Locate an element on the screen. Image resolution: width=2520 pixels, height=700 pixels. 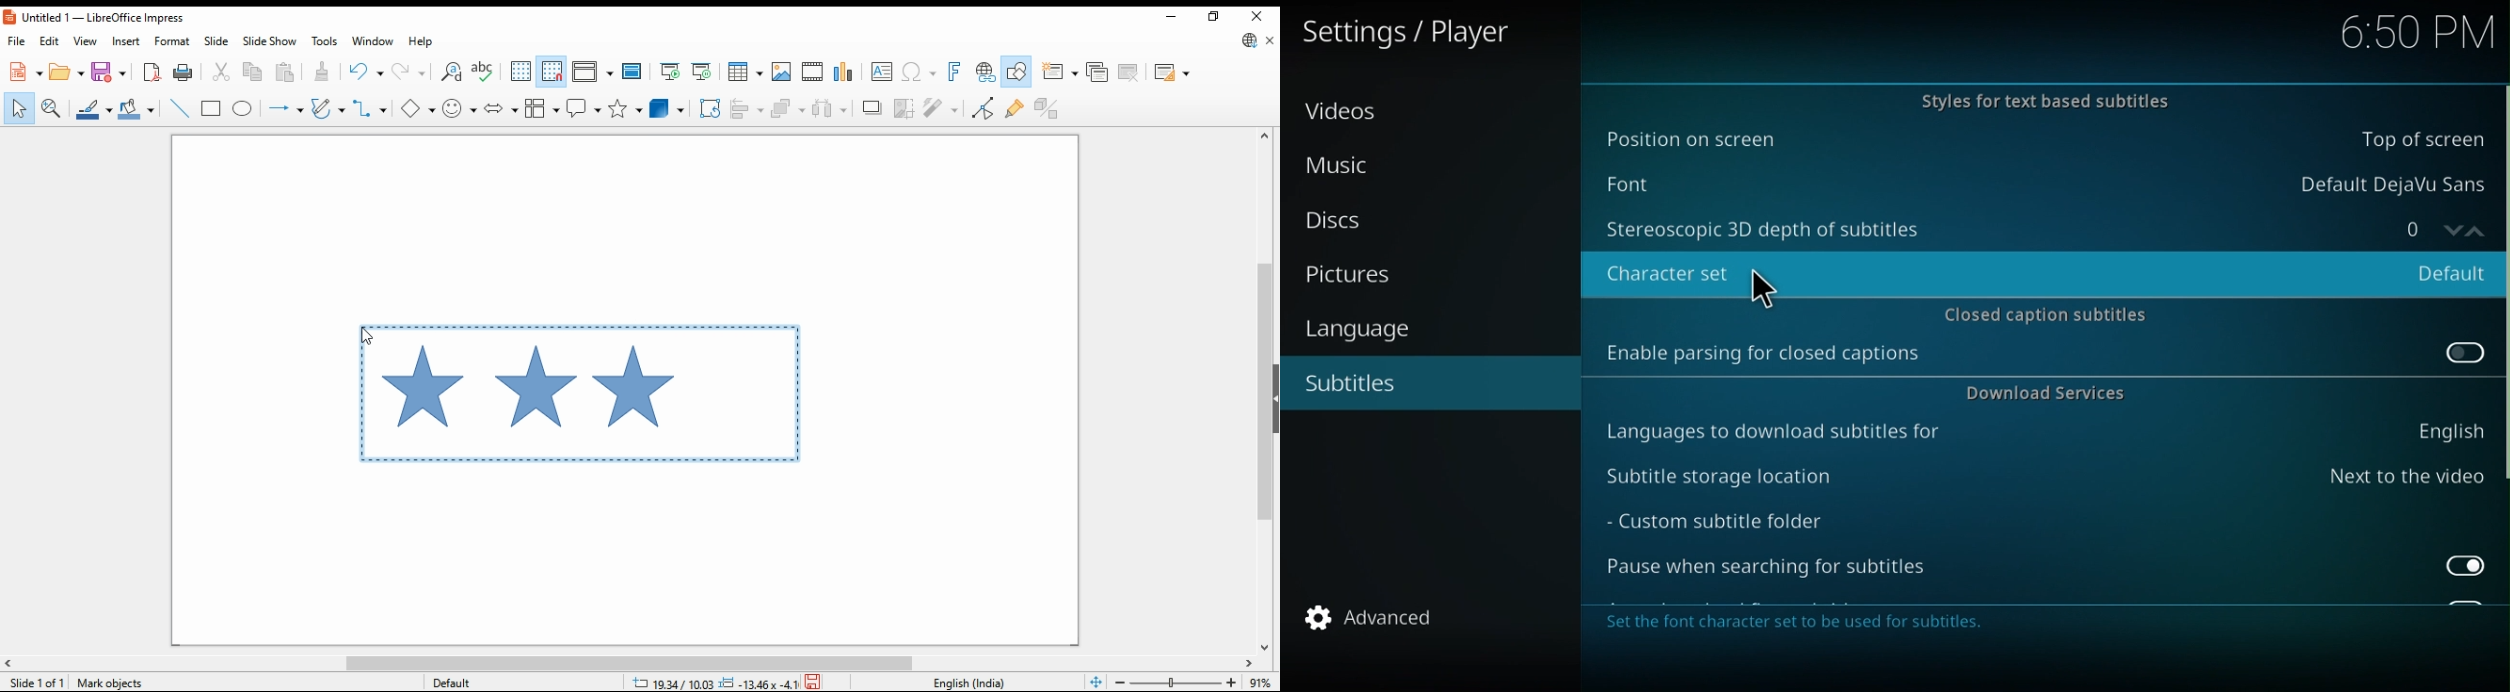
libre office updte is located at coordinates (1247, 40).